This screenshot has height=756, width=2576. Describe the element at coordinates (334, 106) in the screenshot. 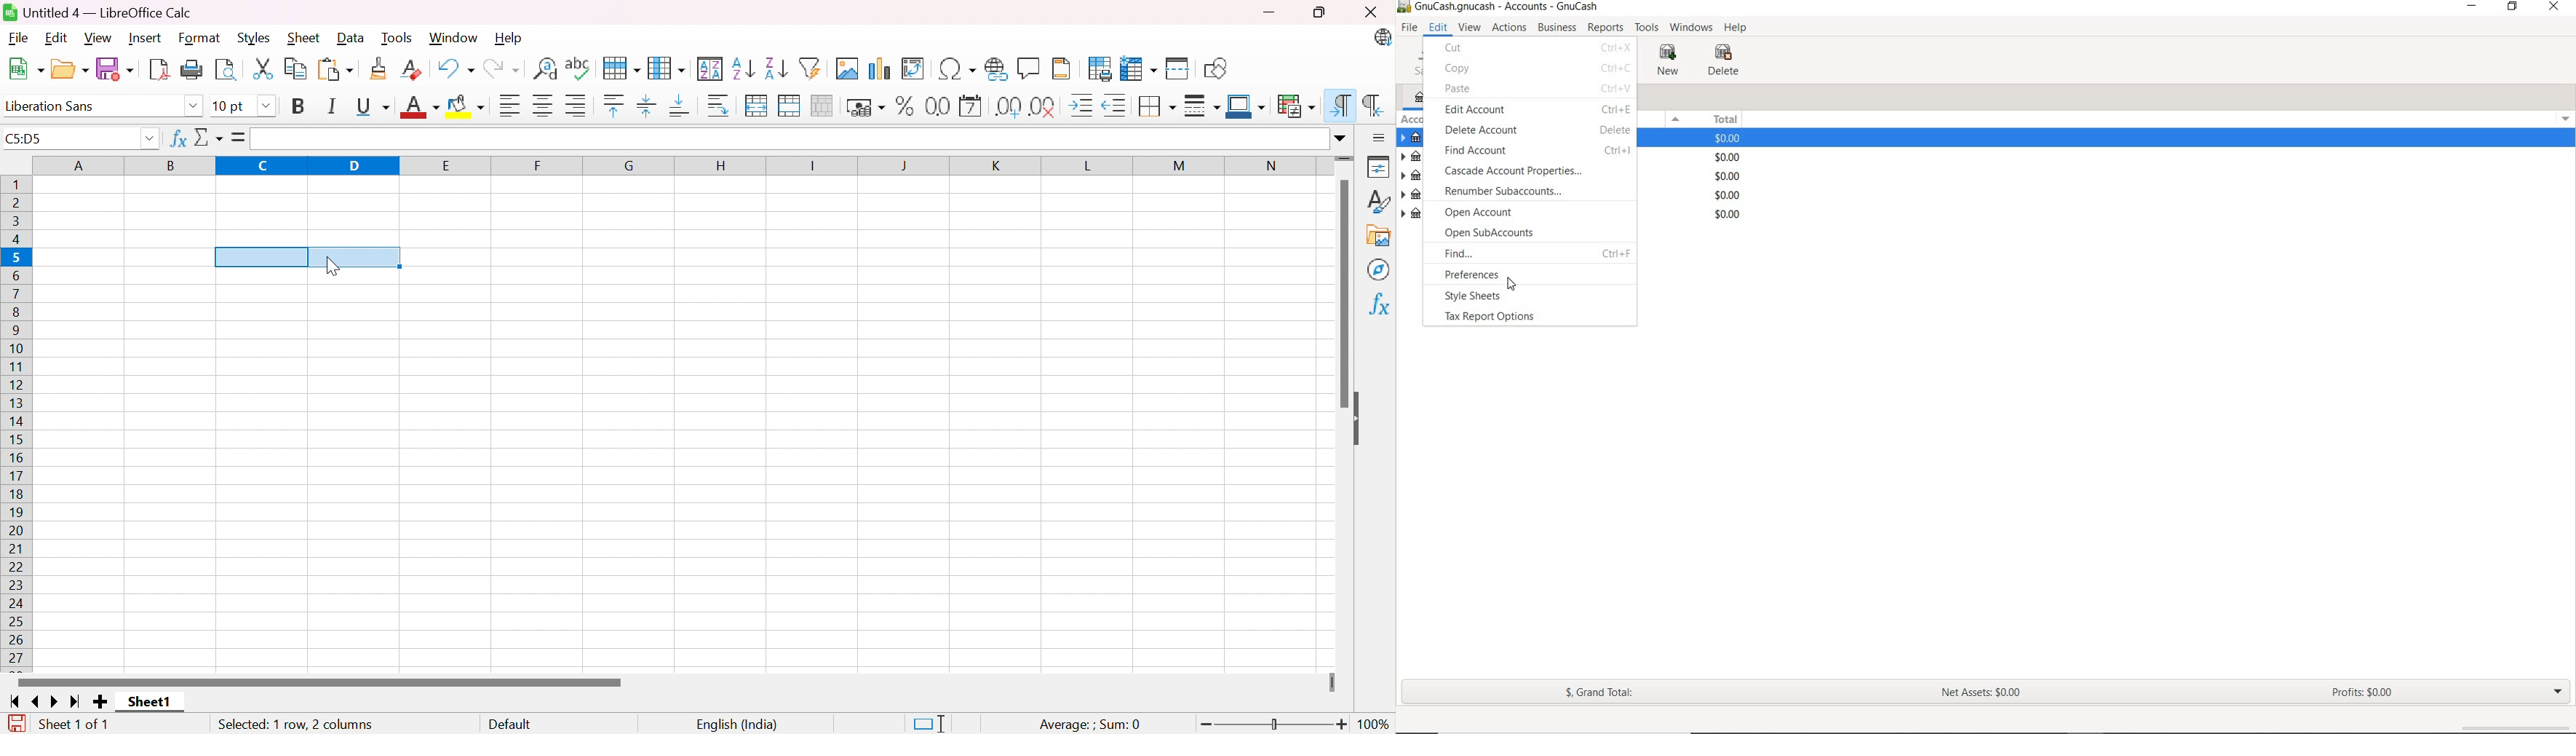

I see `Italic` at that location.